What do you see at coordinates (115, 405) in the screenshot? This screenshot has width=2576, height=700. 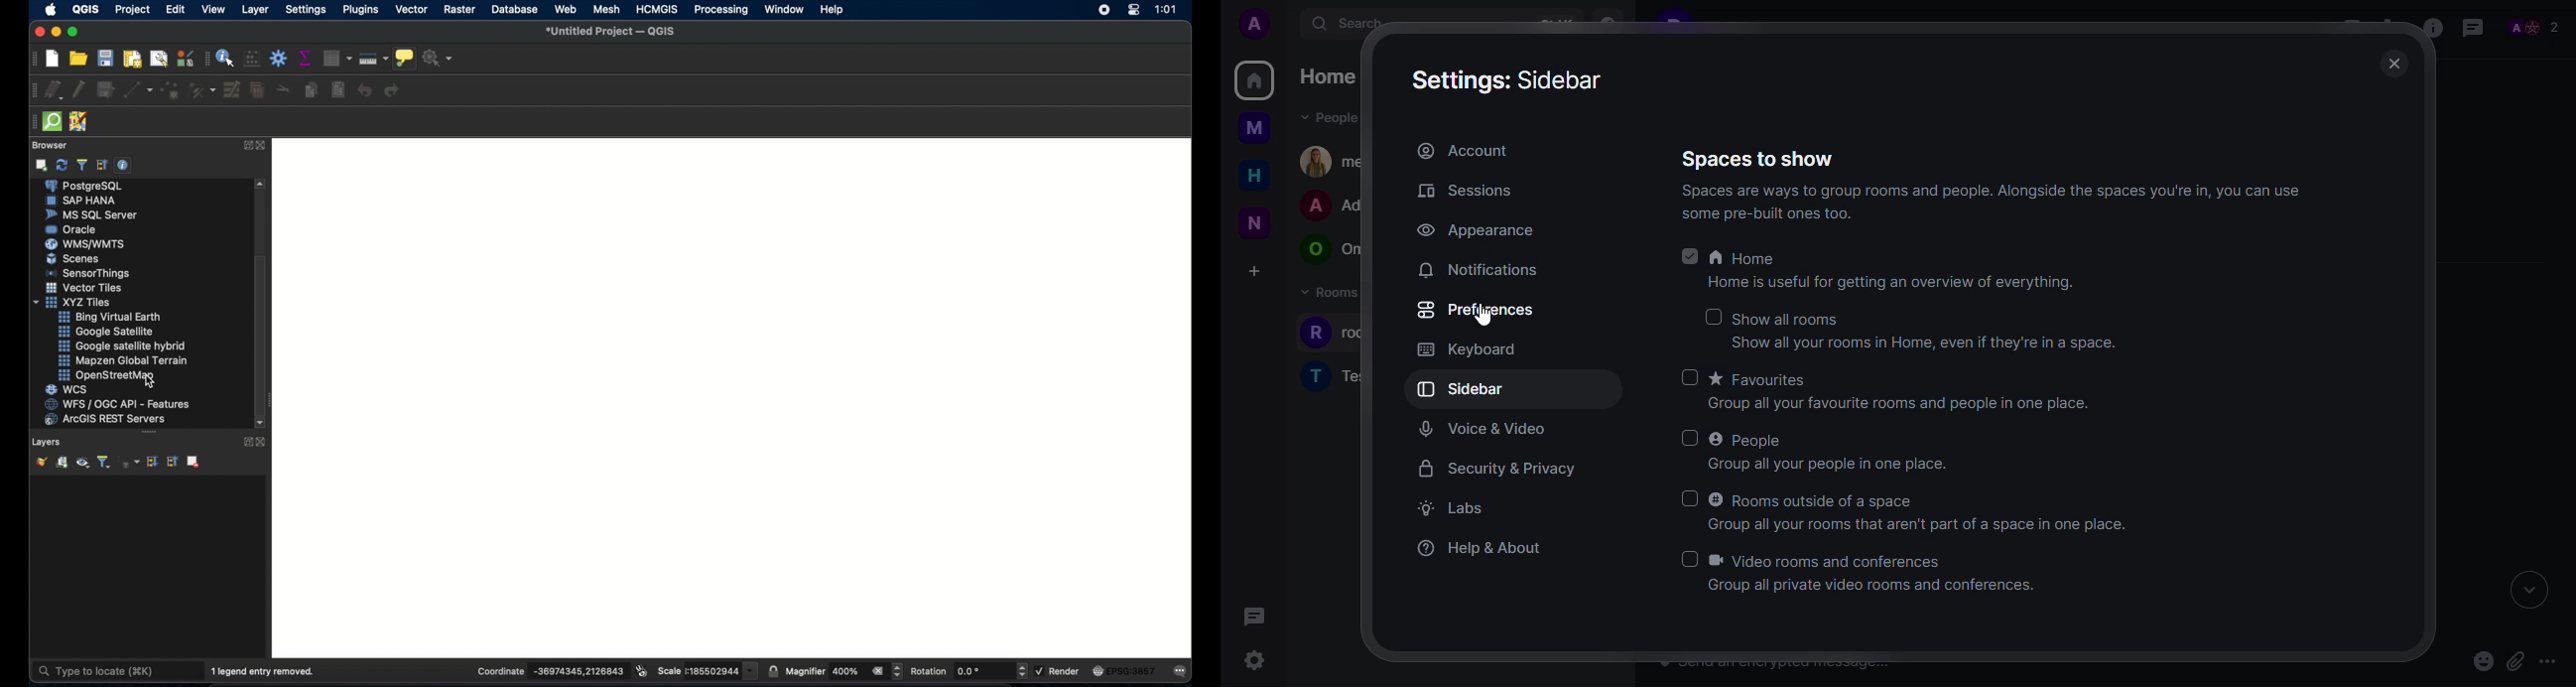 I see `wfs/ogc api - features` at bounding box center [115, 405].